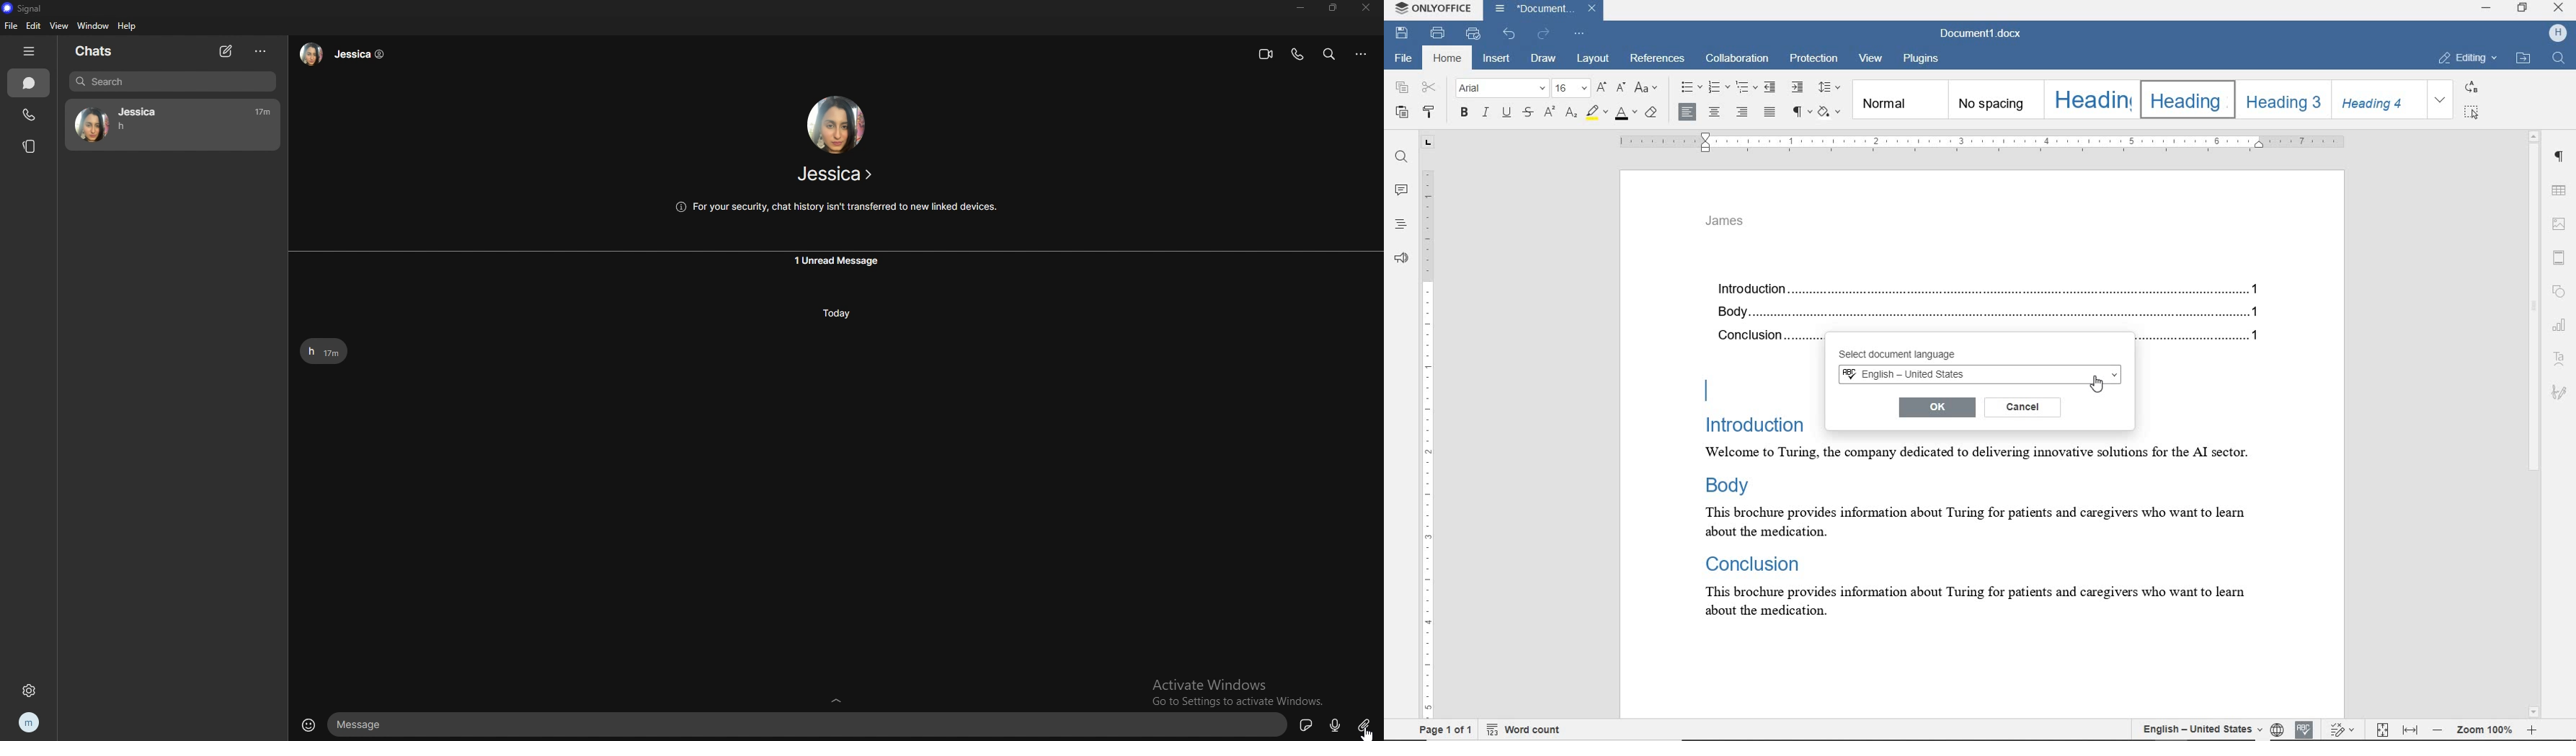  What do you see at coordinates (1549, 111) in the screenshot?
I see `superscript` at bounding box center [1549, 111].